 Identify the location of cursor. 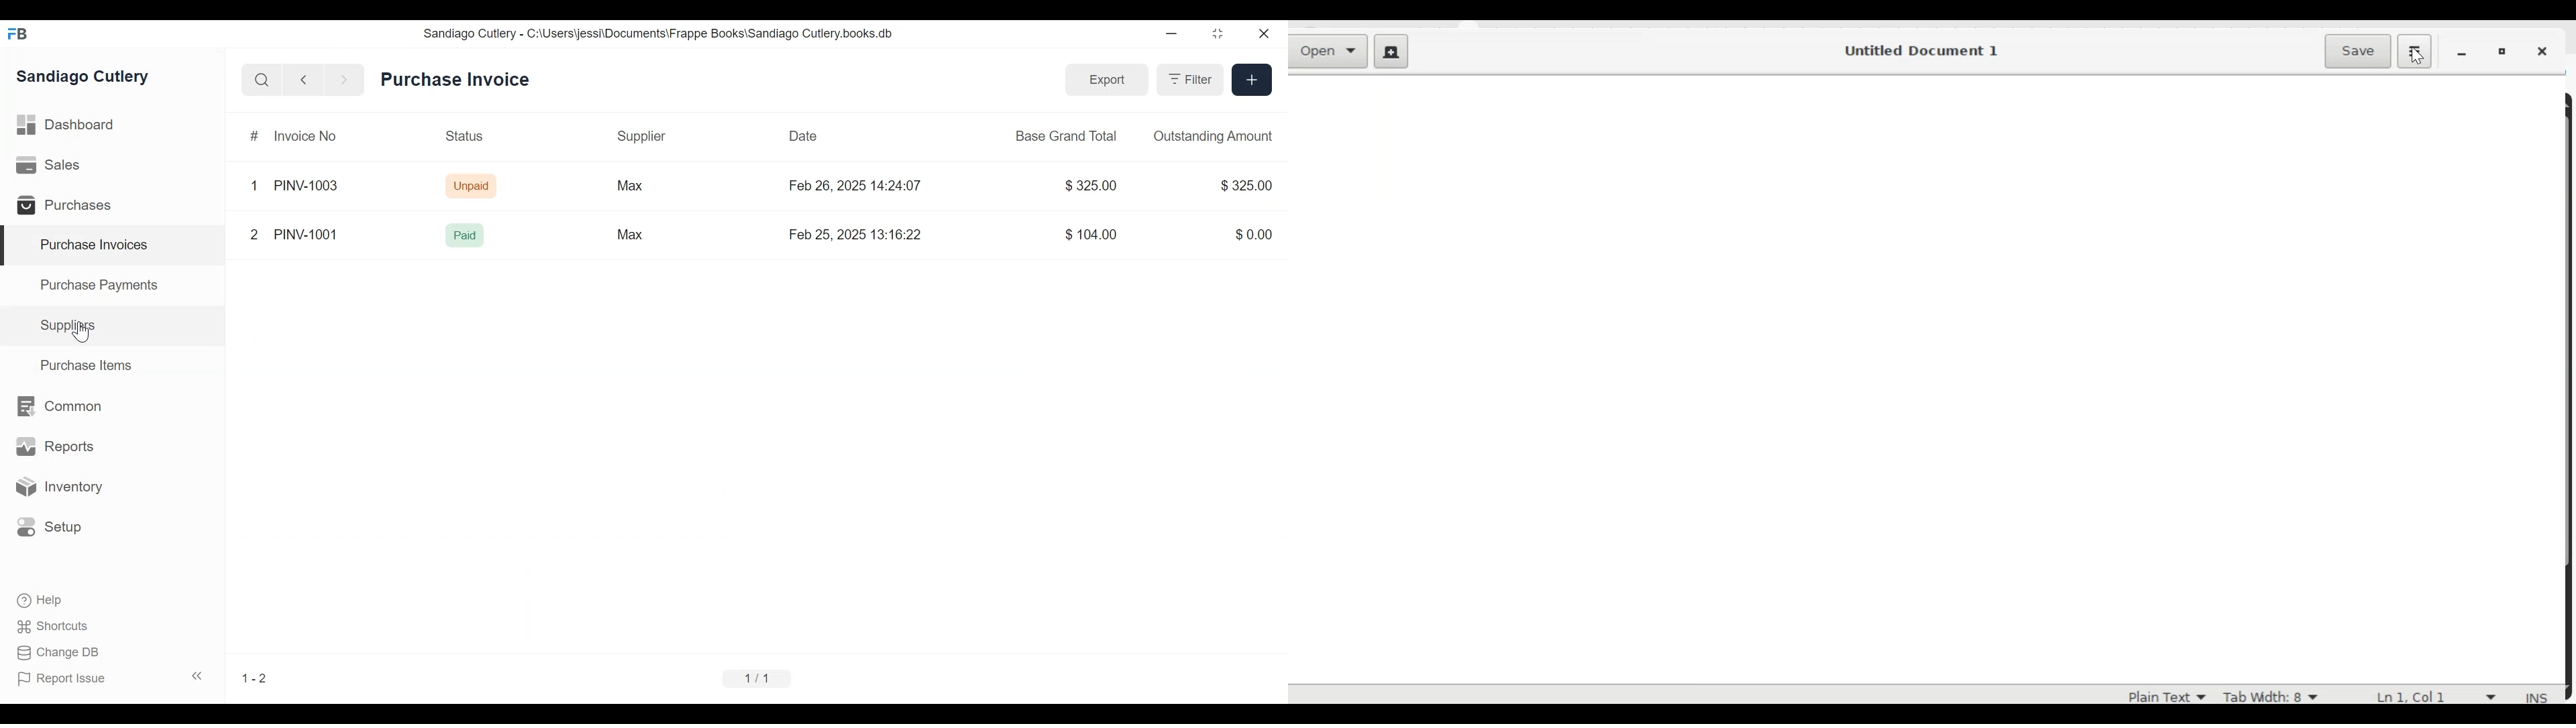
(83, 333).